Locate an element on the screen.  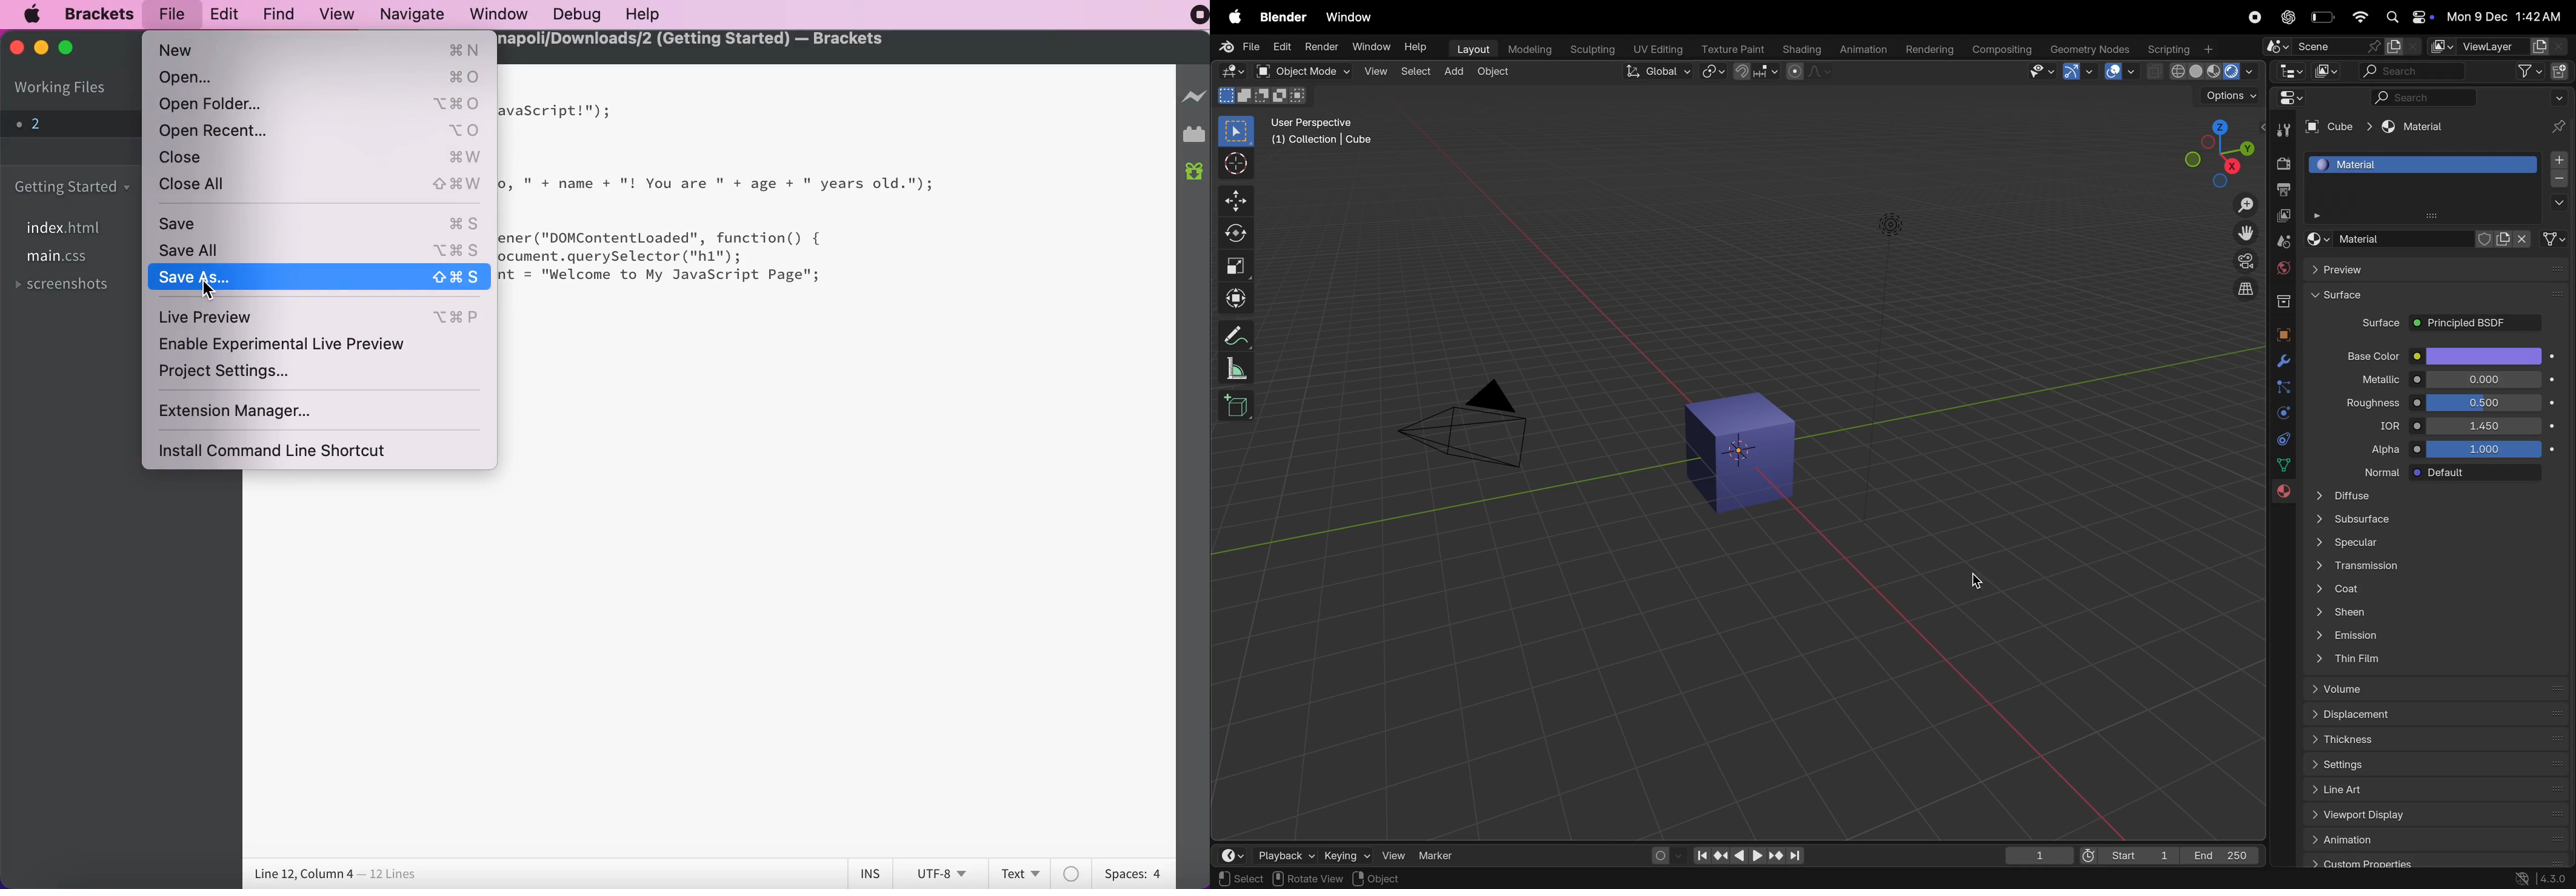
auuto keying is located at coordinates (1659, 854).